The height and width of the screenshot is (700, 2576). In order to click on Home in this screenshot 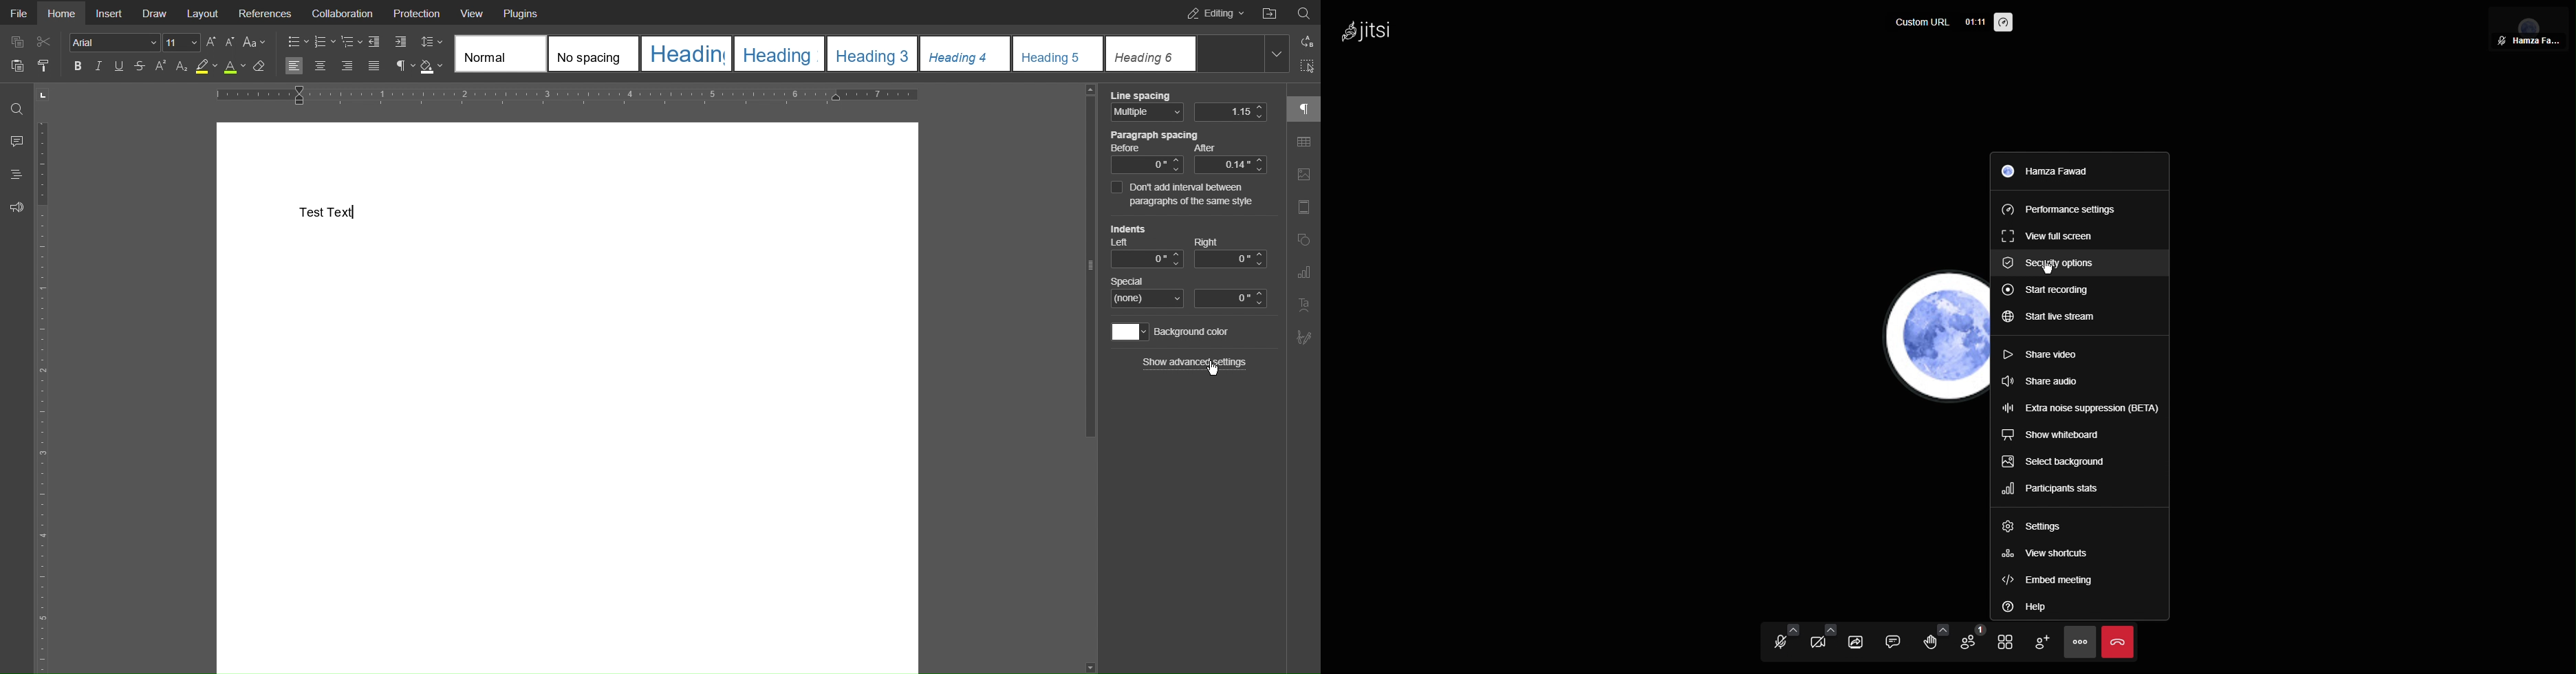, I will do `click(61, 13)`.